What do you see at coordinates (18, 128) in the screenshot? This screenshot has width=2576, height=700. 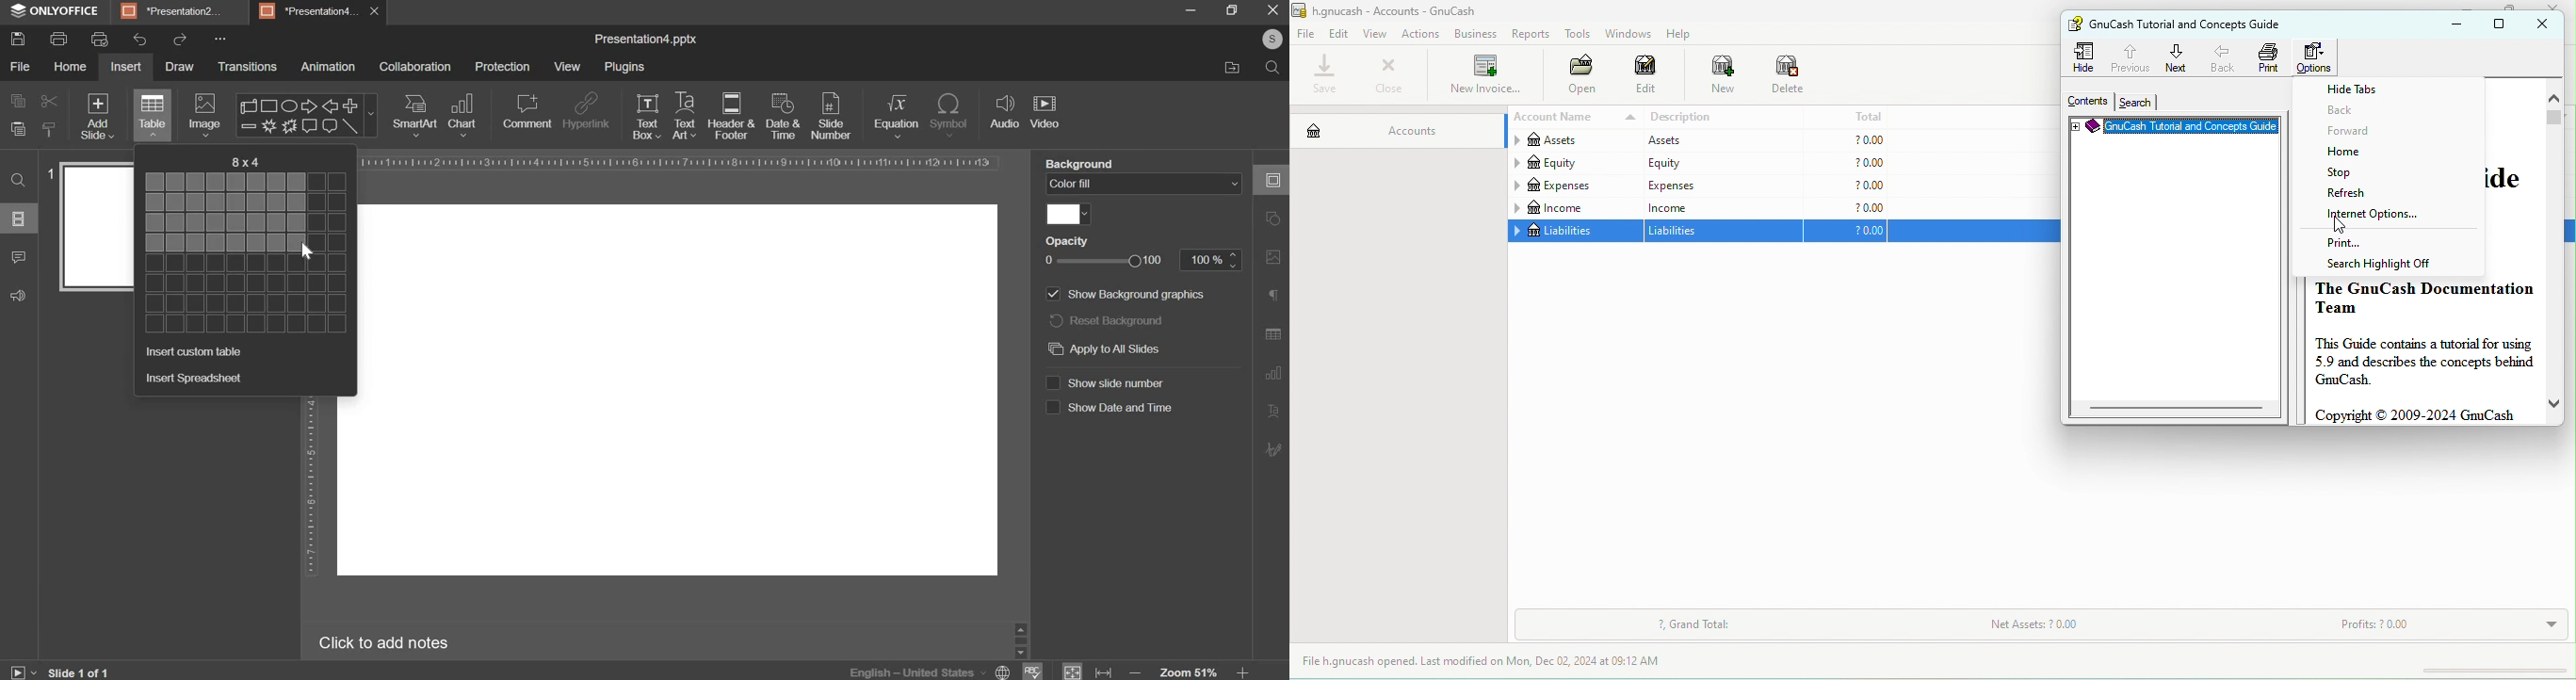 I see `paste` at bounding box center [18, 128].